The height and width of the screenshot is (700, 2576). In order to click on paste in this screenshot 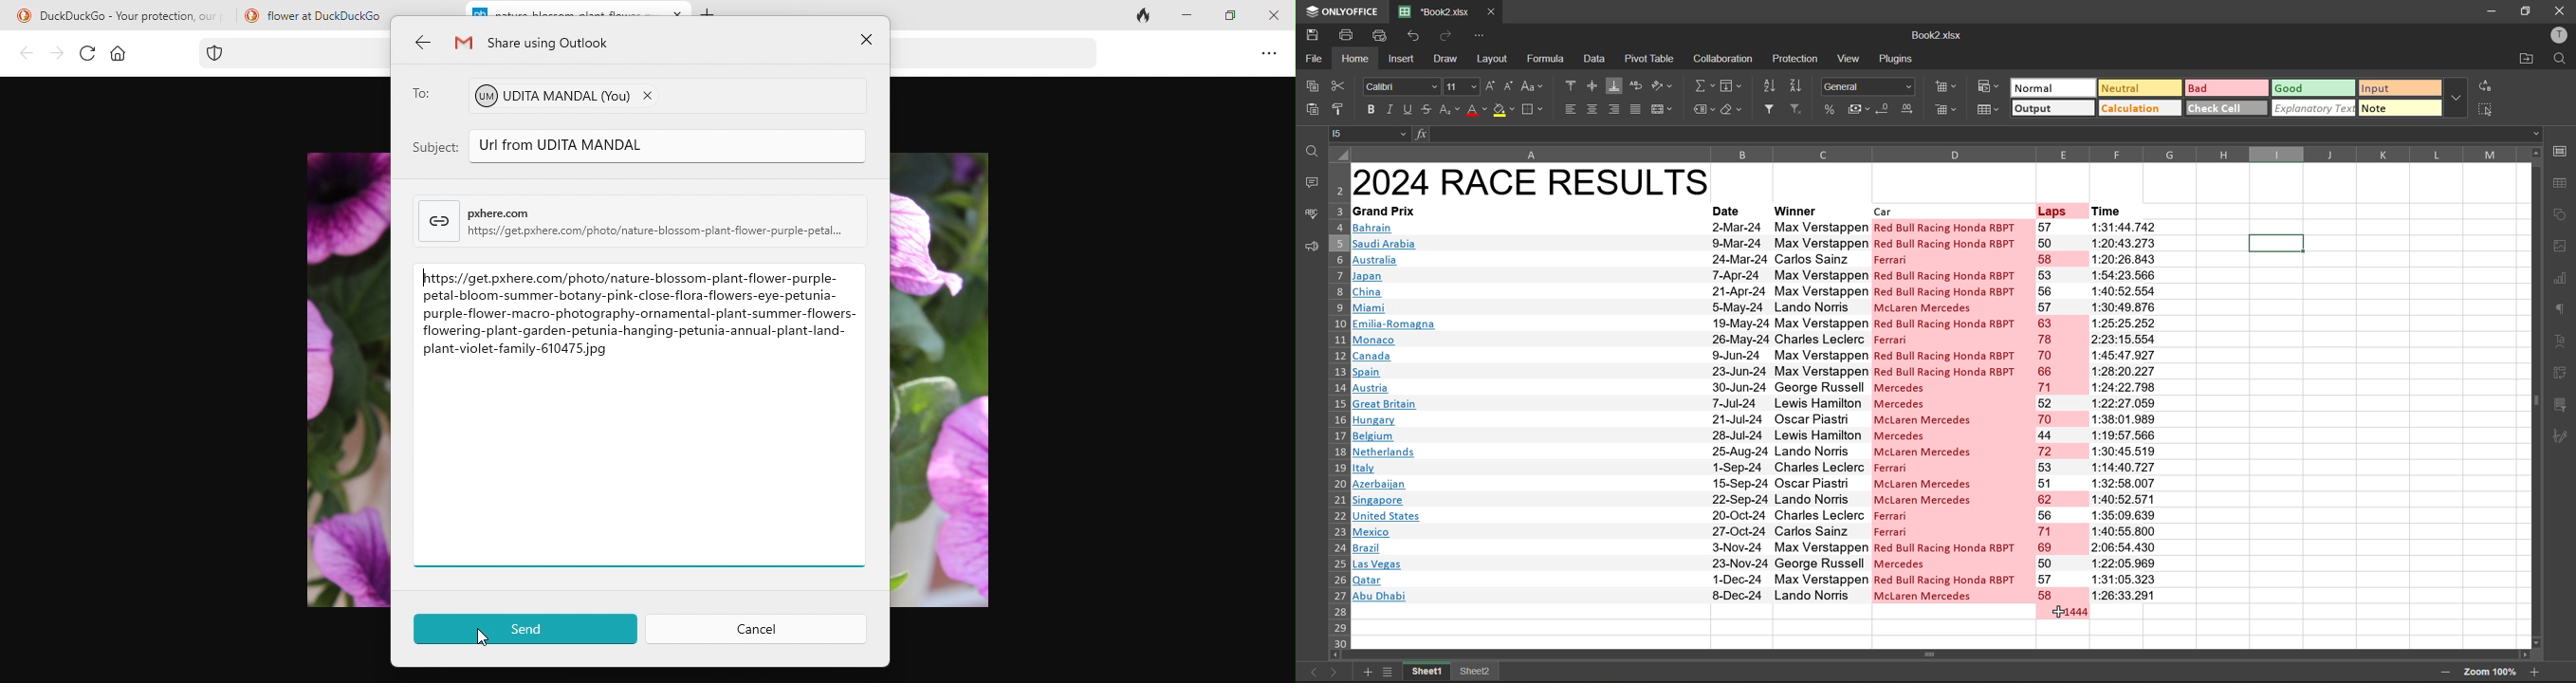, I will do `click(1312, 106)`.